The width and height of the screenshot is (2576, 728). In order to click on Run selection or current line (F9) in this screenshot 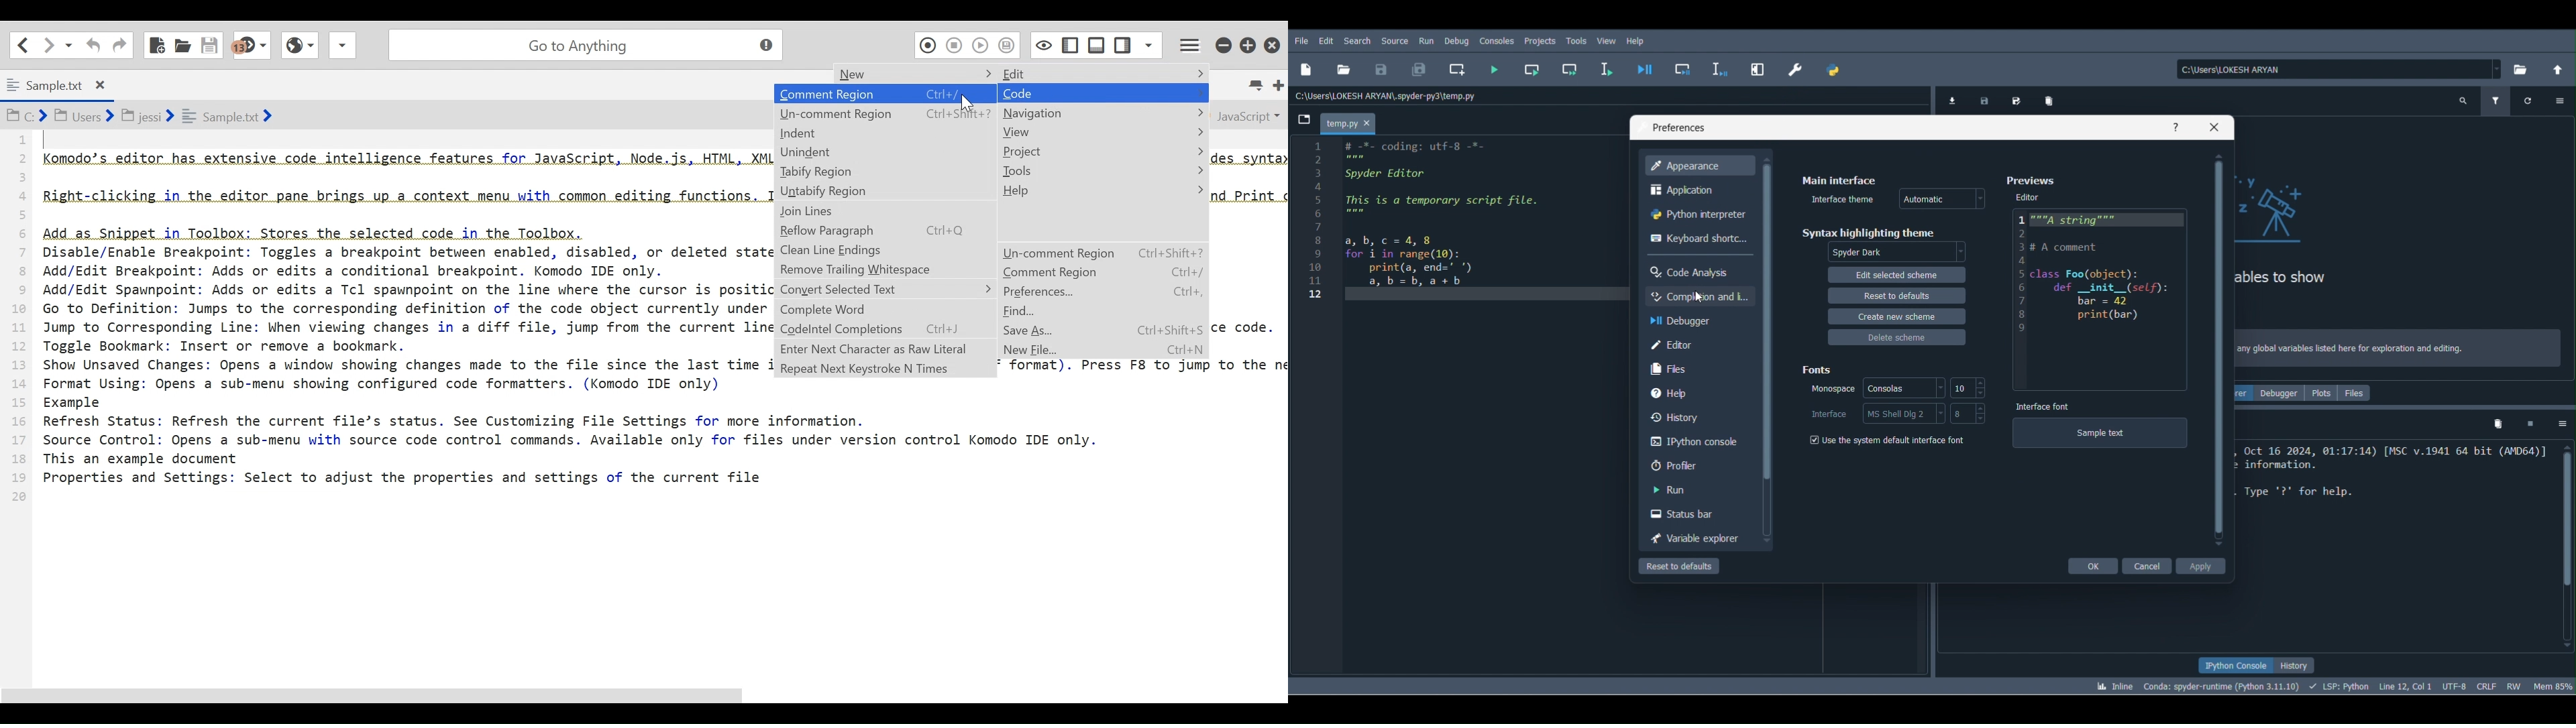, I will do `click(1611, 69)`.